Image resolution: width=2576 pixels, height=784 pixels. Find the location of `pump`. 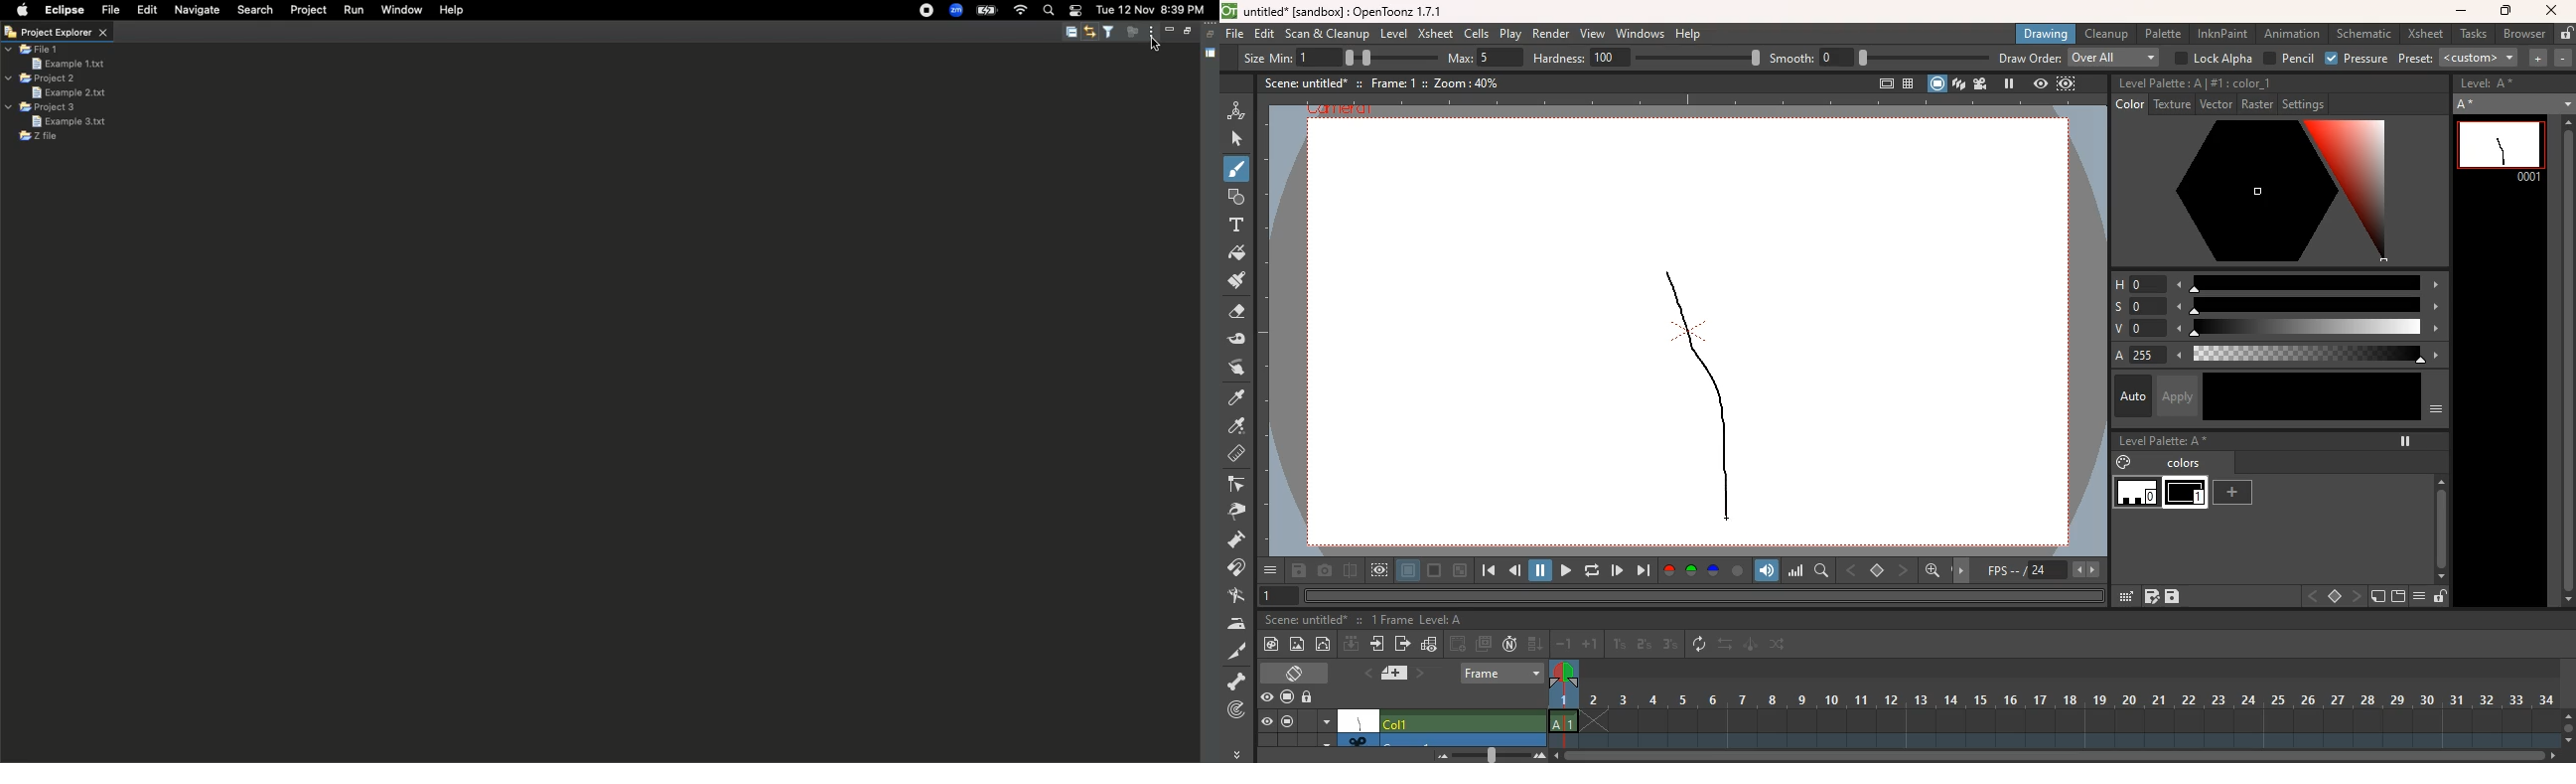

pump is located at coordinates (1242, 540).